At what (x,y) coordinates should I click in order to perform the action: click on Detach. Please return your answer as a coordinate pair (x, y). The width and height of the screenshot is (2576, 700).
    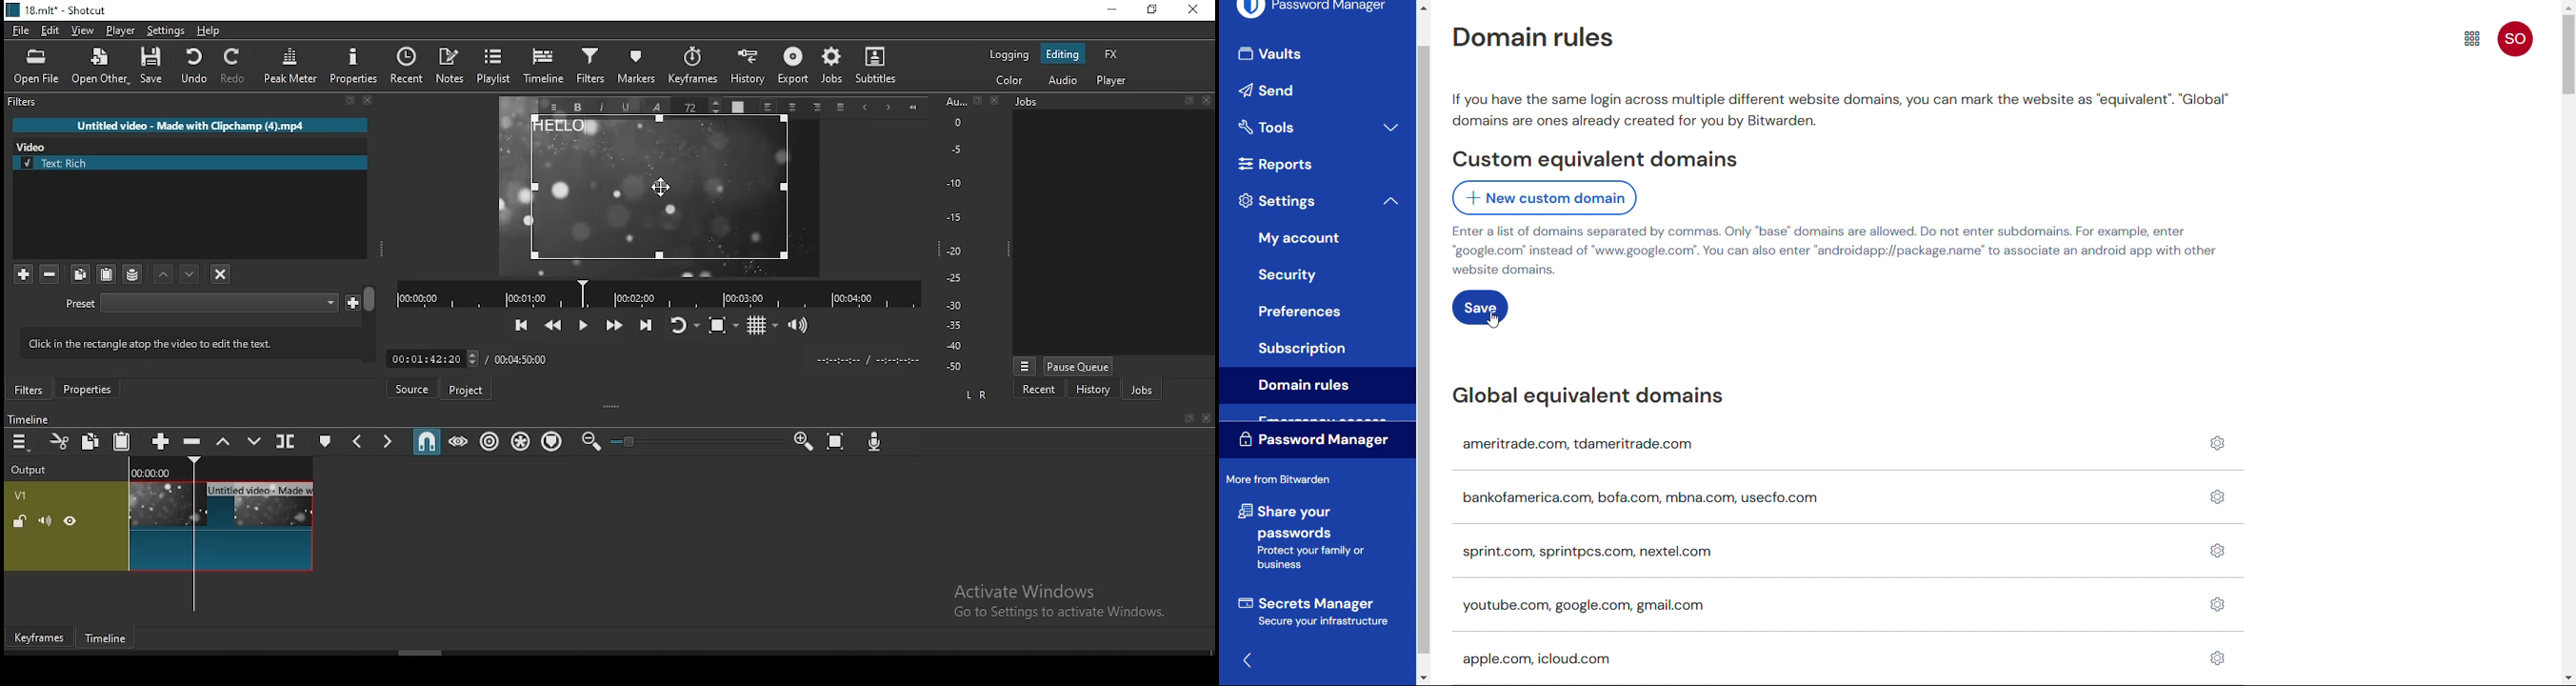
    Looking at the image, I should click on (1190, 418).